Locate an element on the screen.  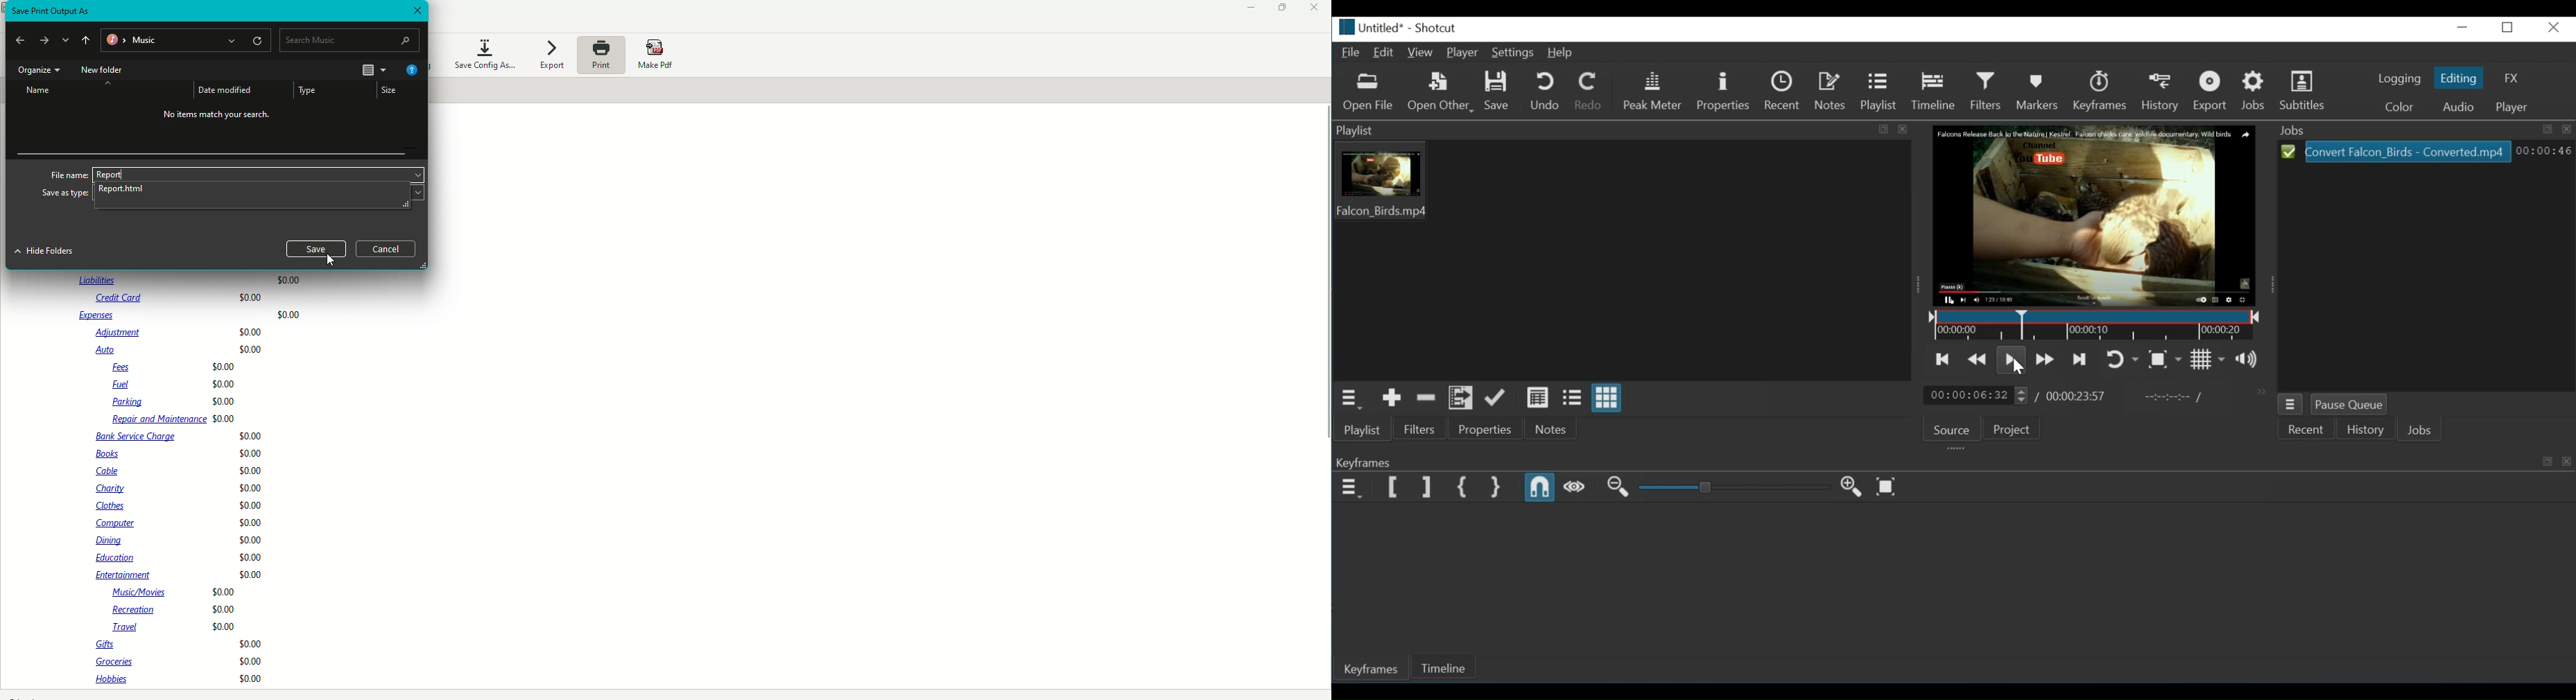
Toggle player loop is located at coordinates (2121, 360).